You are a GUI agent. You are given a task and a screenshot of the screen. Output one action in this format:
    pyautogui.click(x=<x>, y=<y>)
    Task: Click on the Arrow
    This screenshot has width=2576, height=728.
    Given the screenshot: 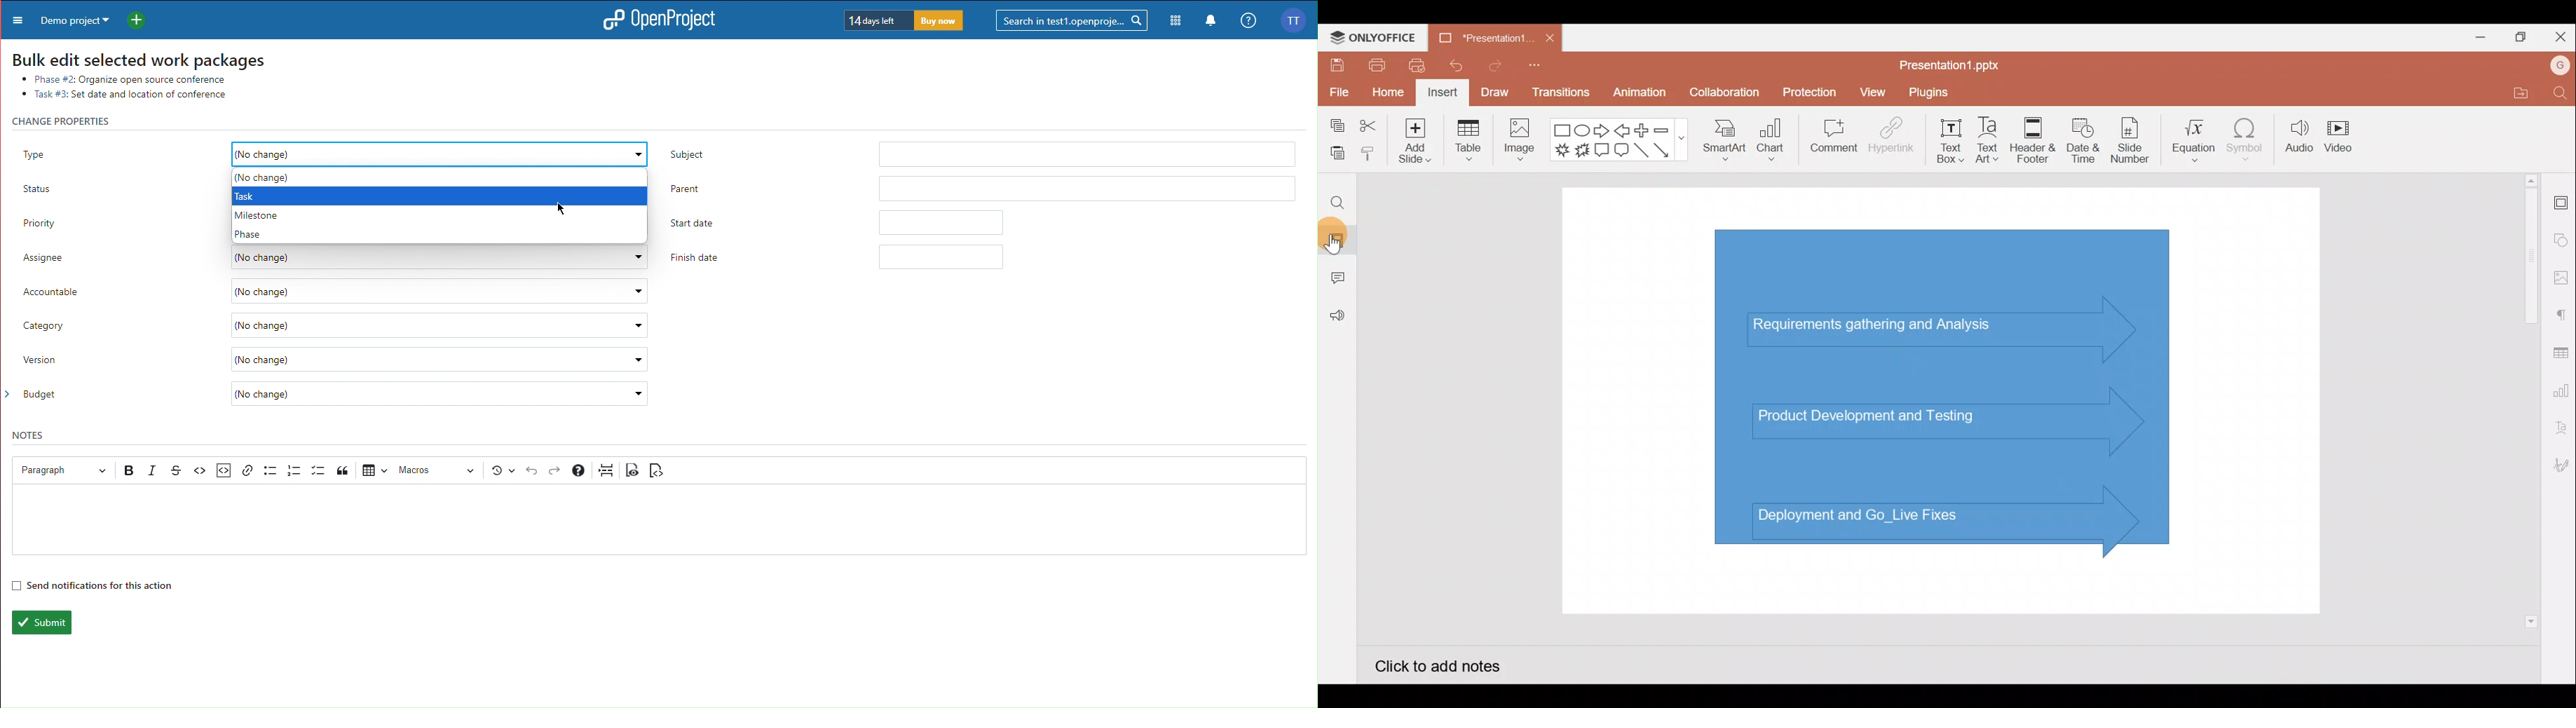 What is the action you would take?
    pyautogui.click(x=1665, y=150)
    